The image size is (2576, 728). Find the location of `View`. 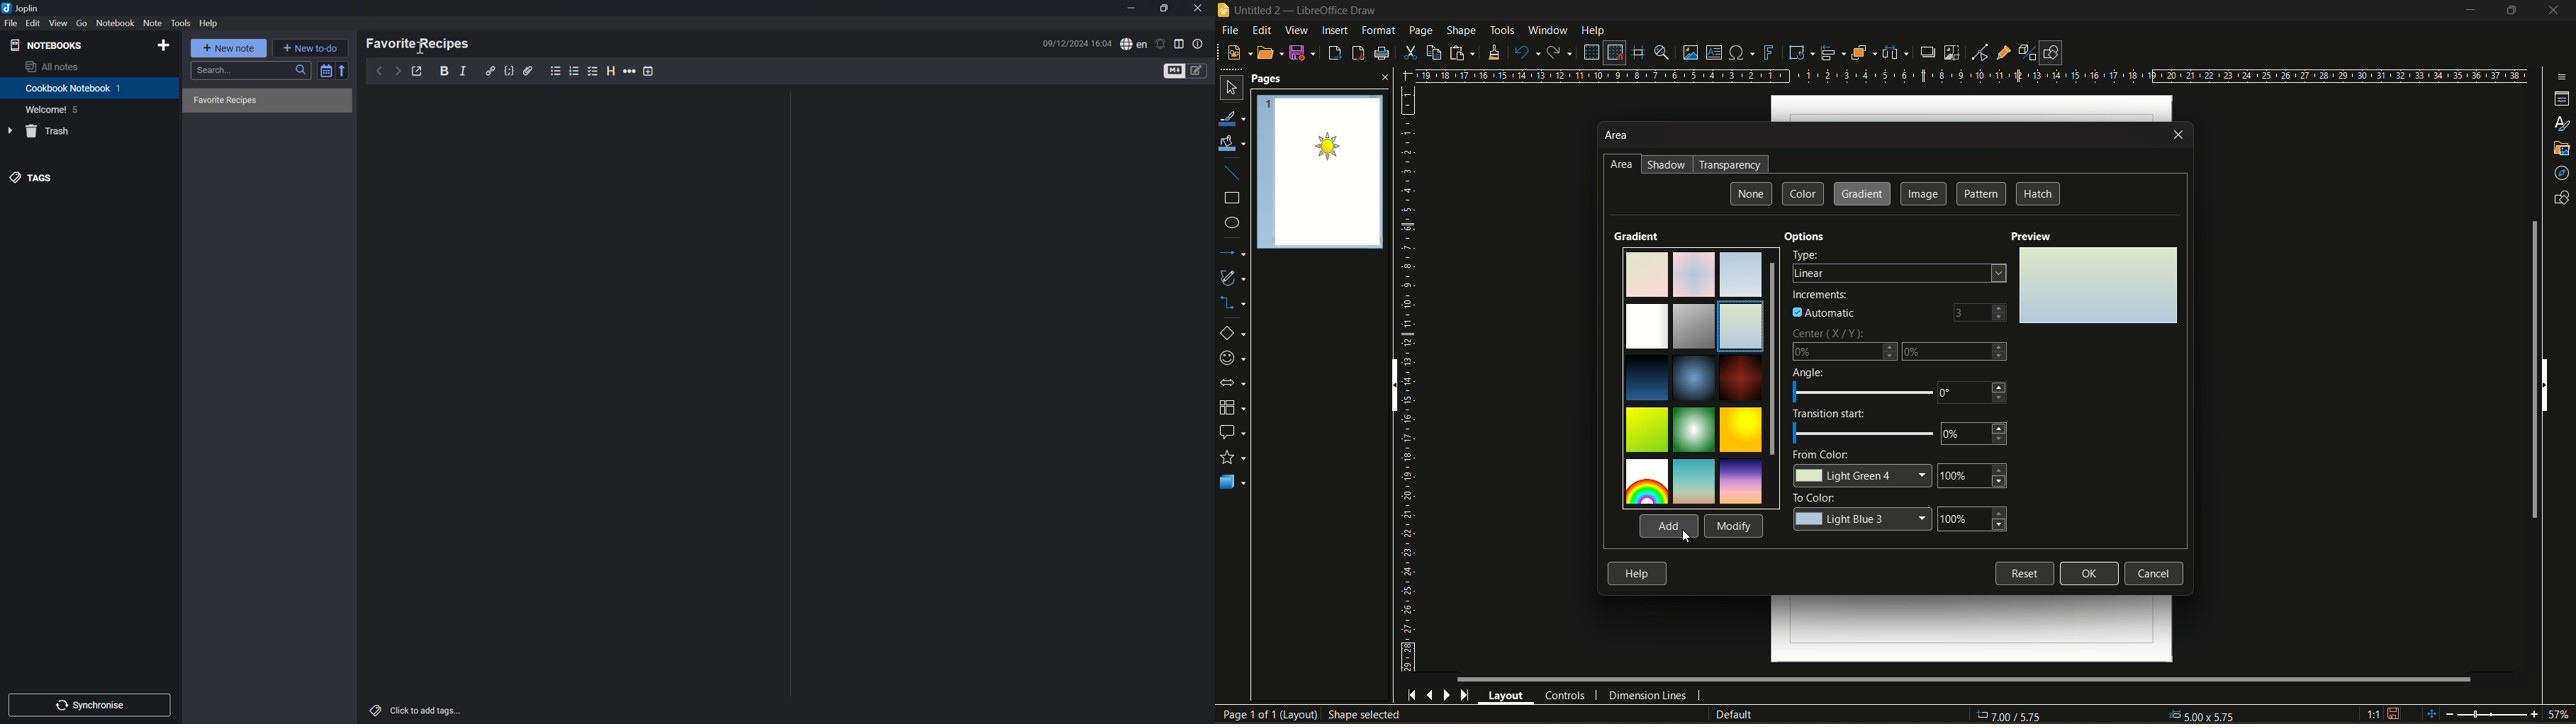

View is located at coordinates (58, 23).